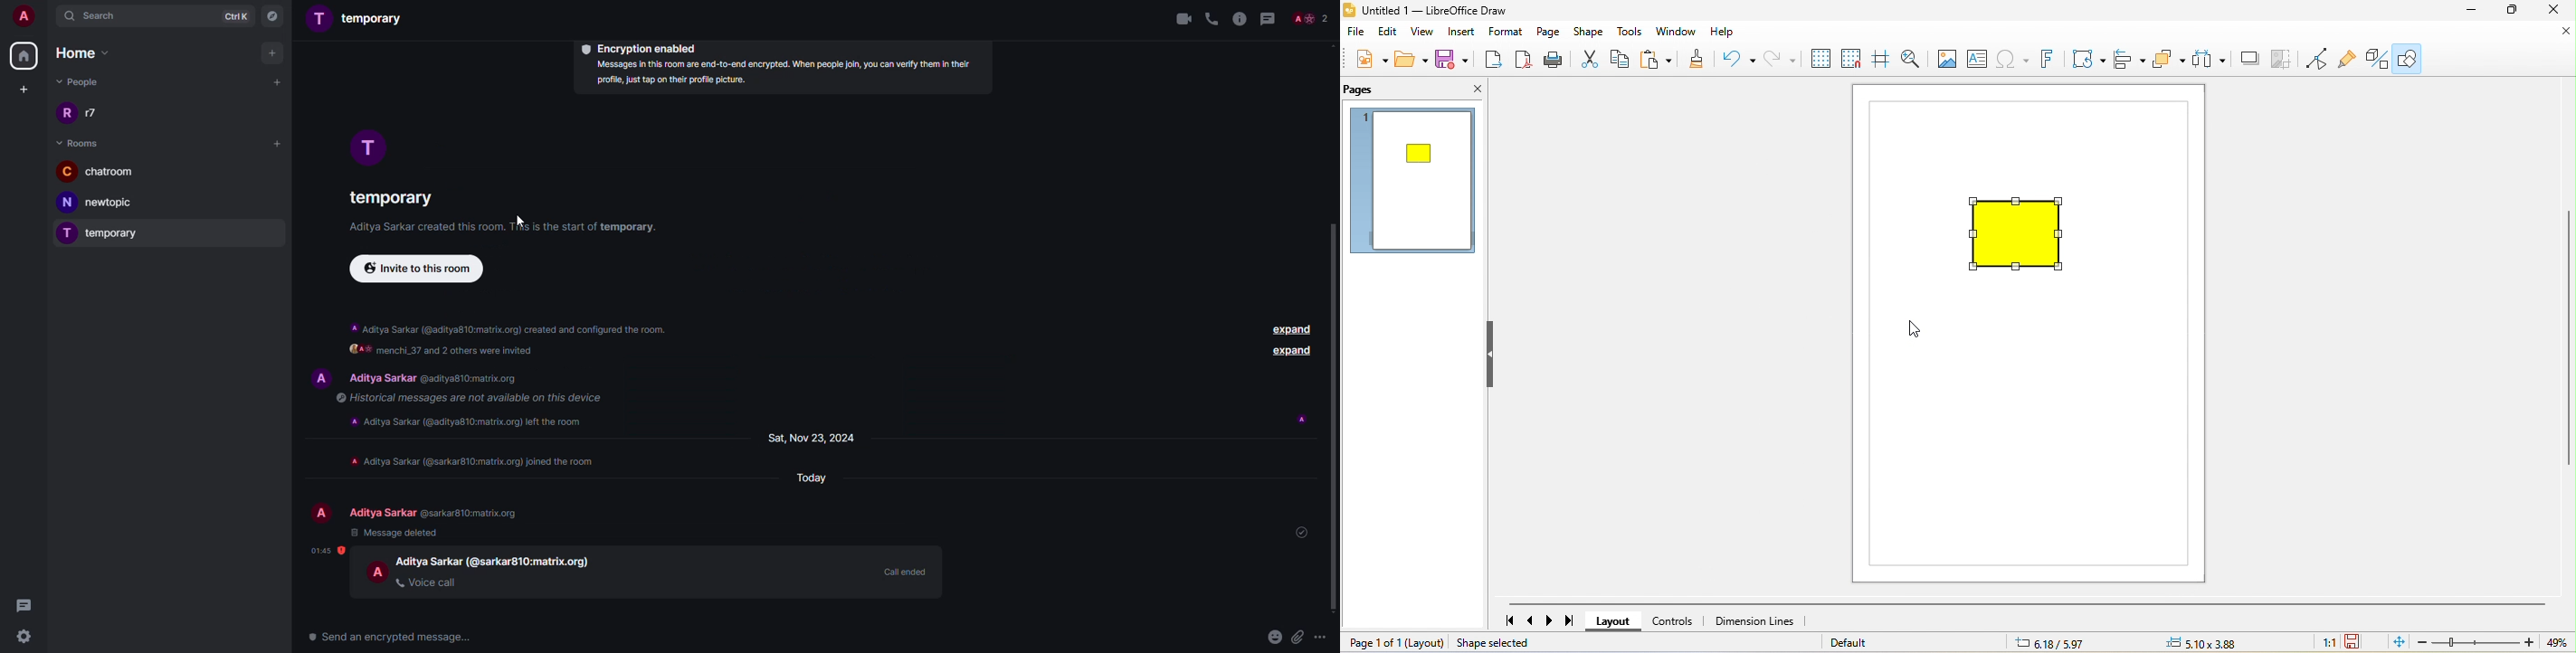 Image resolution: width=2576 pixels, height=672 pixels. I want to click on special character, so click(2015, 60).